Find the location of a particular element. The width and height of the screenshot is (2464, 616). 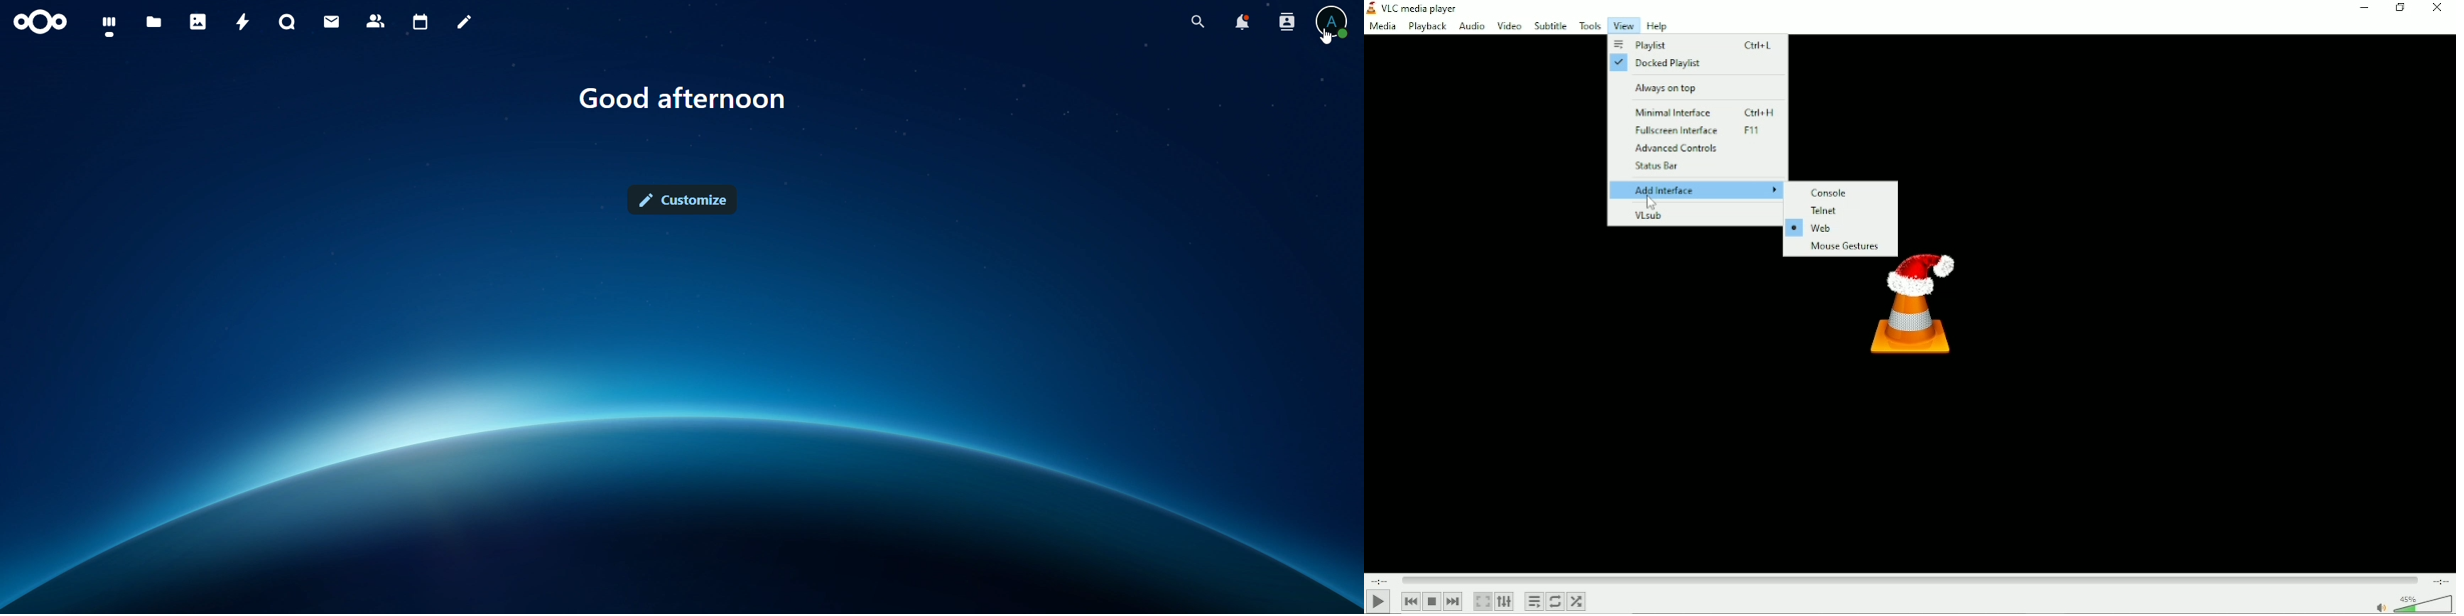

media is located at coordinates (1382, 28).